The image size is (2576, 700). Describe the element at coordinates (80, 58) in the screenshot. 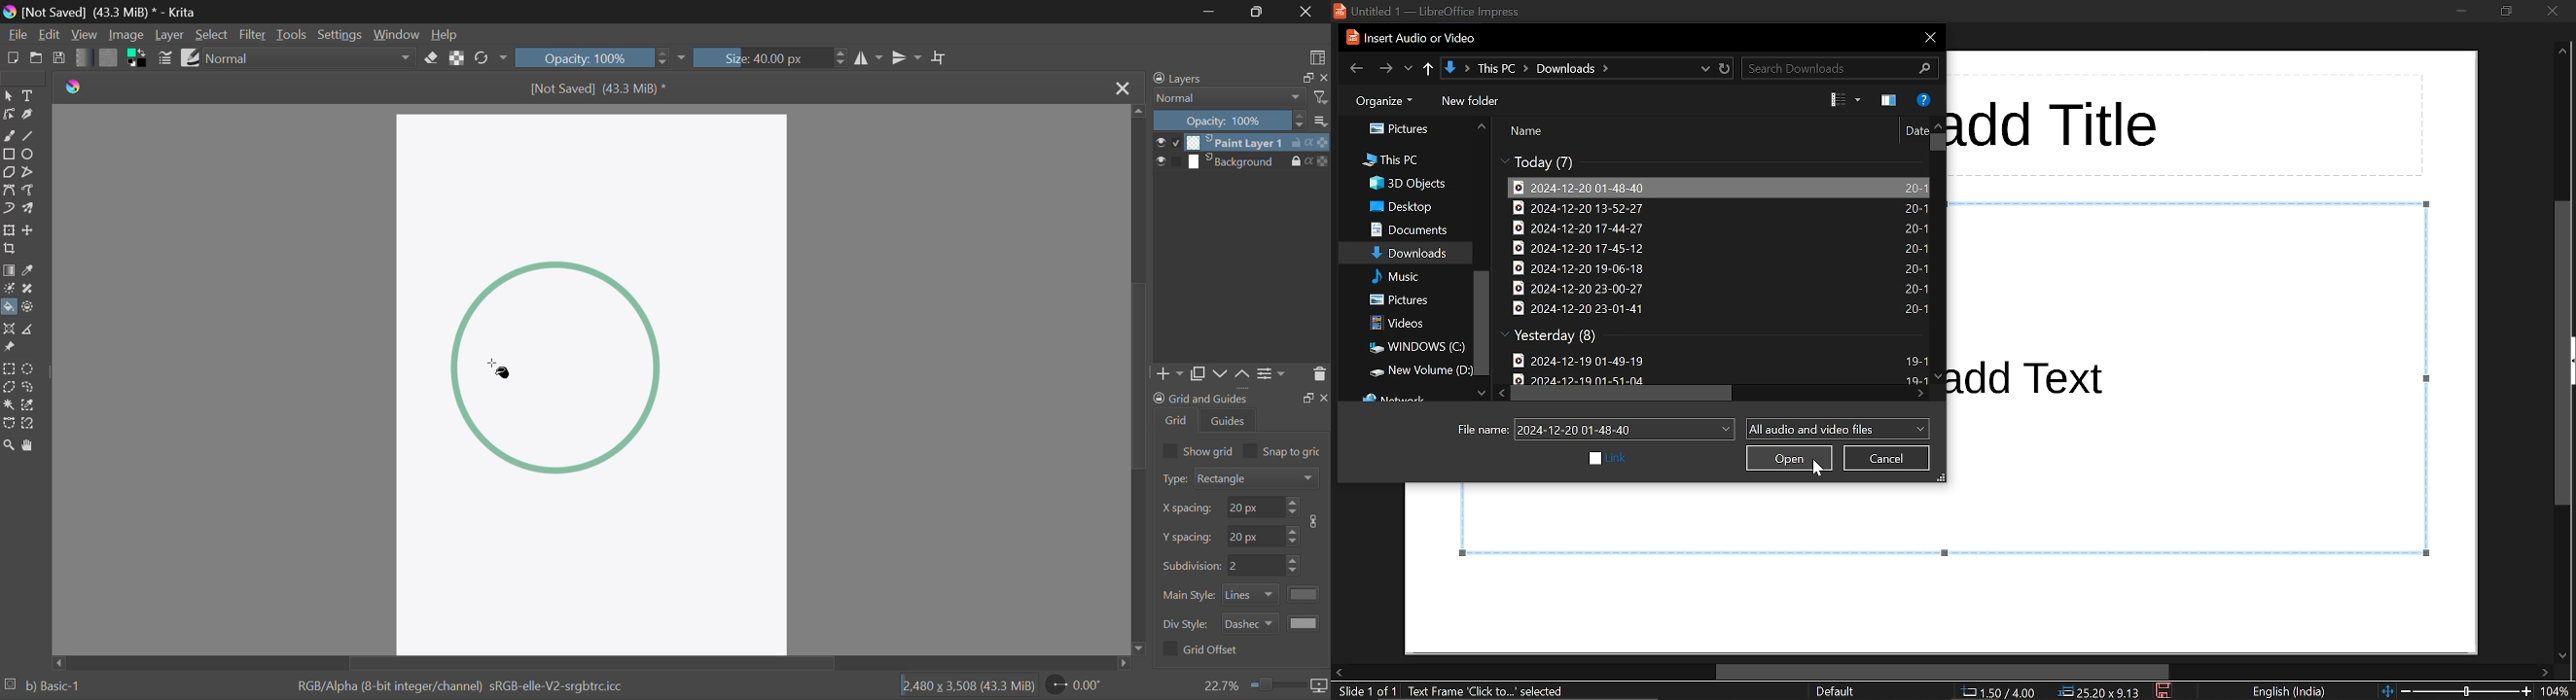

I see `Gradient` at that location.